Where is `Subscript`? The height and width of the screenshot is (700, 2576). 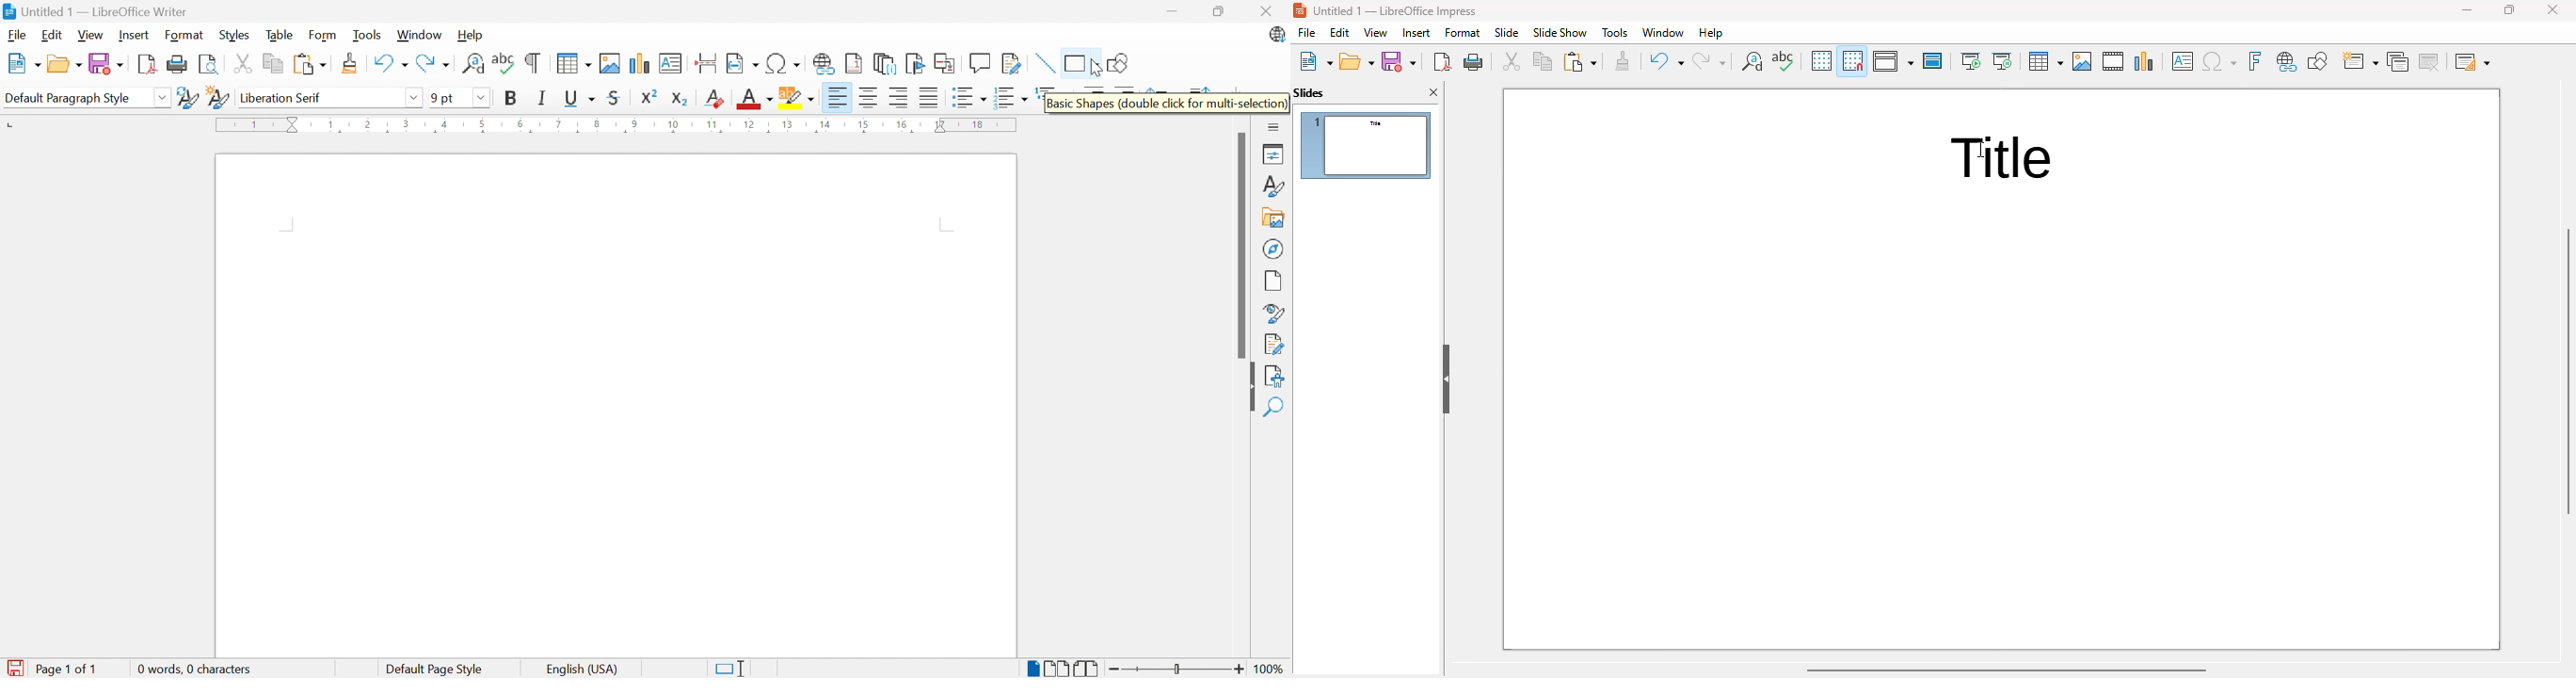
Subscript is located at coordinates (680, 99).